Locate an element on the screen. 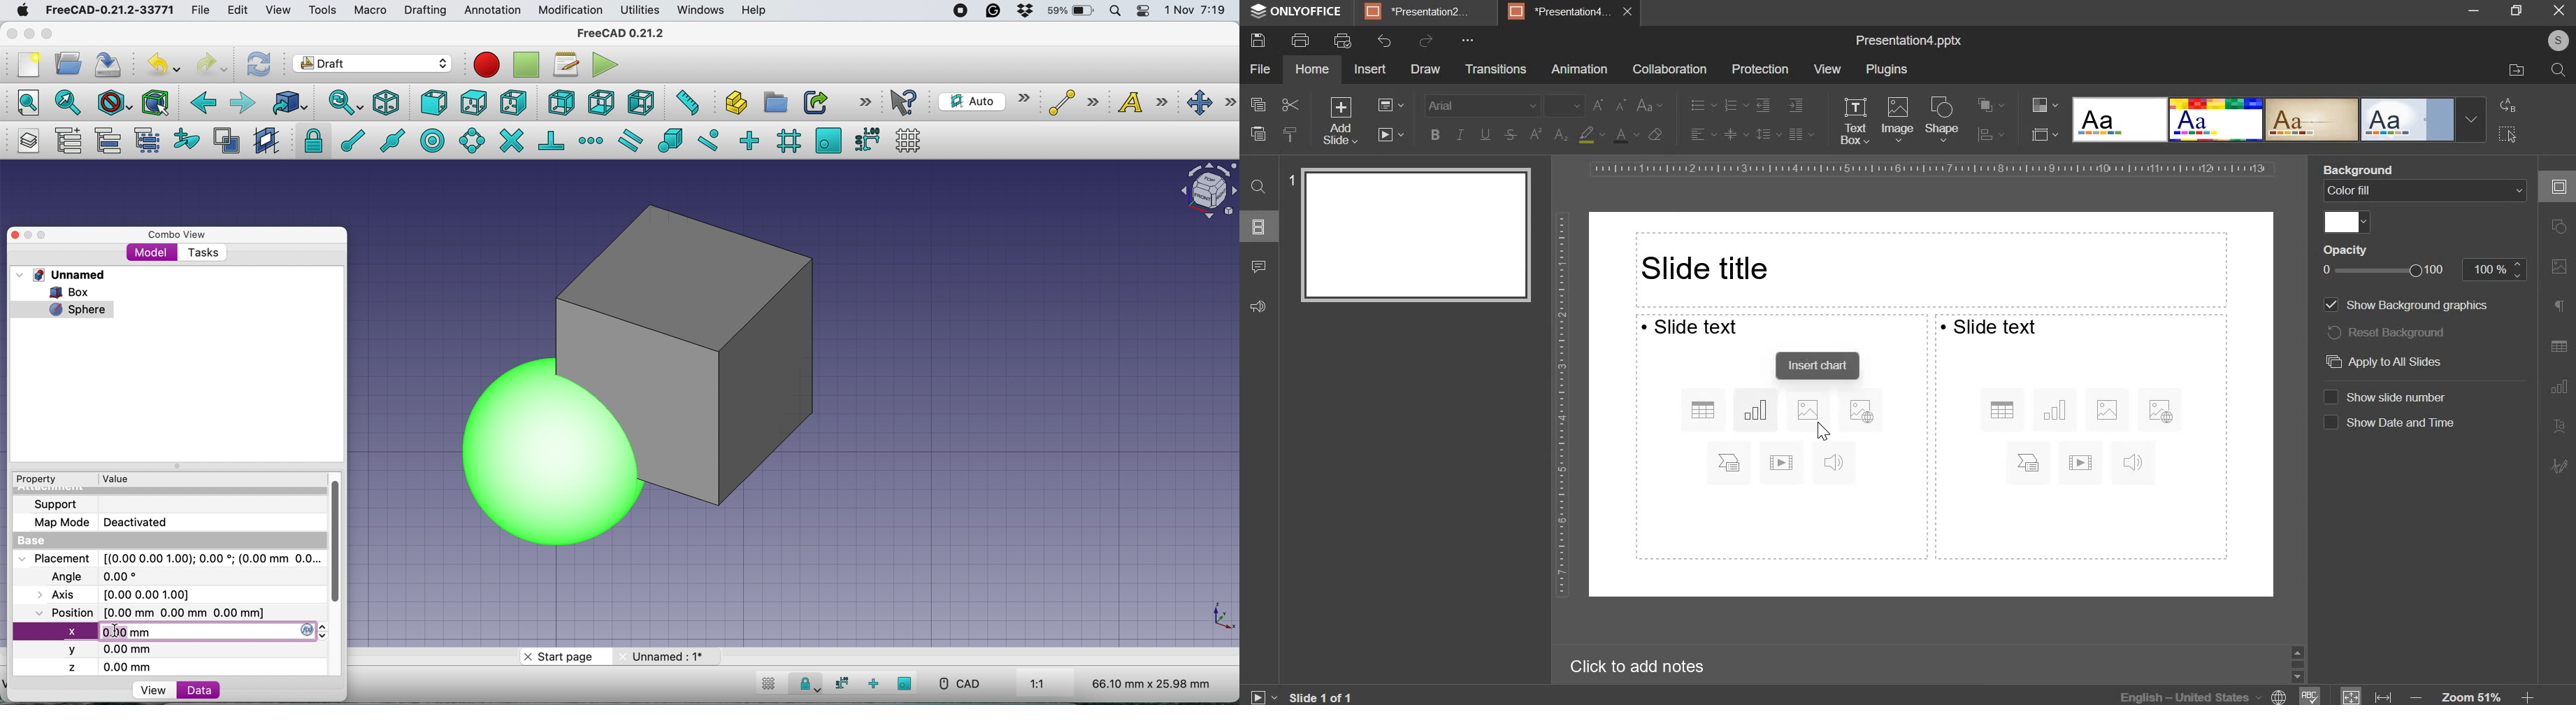  graph setting is located at coordinates (2557, 385).